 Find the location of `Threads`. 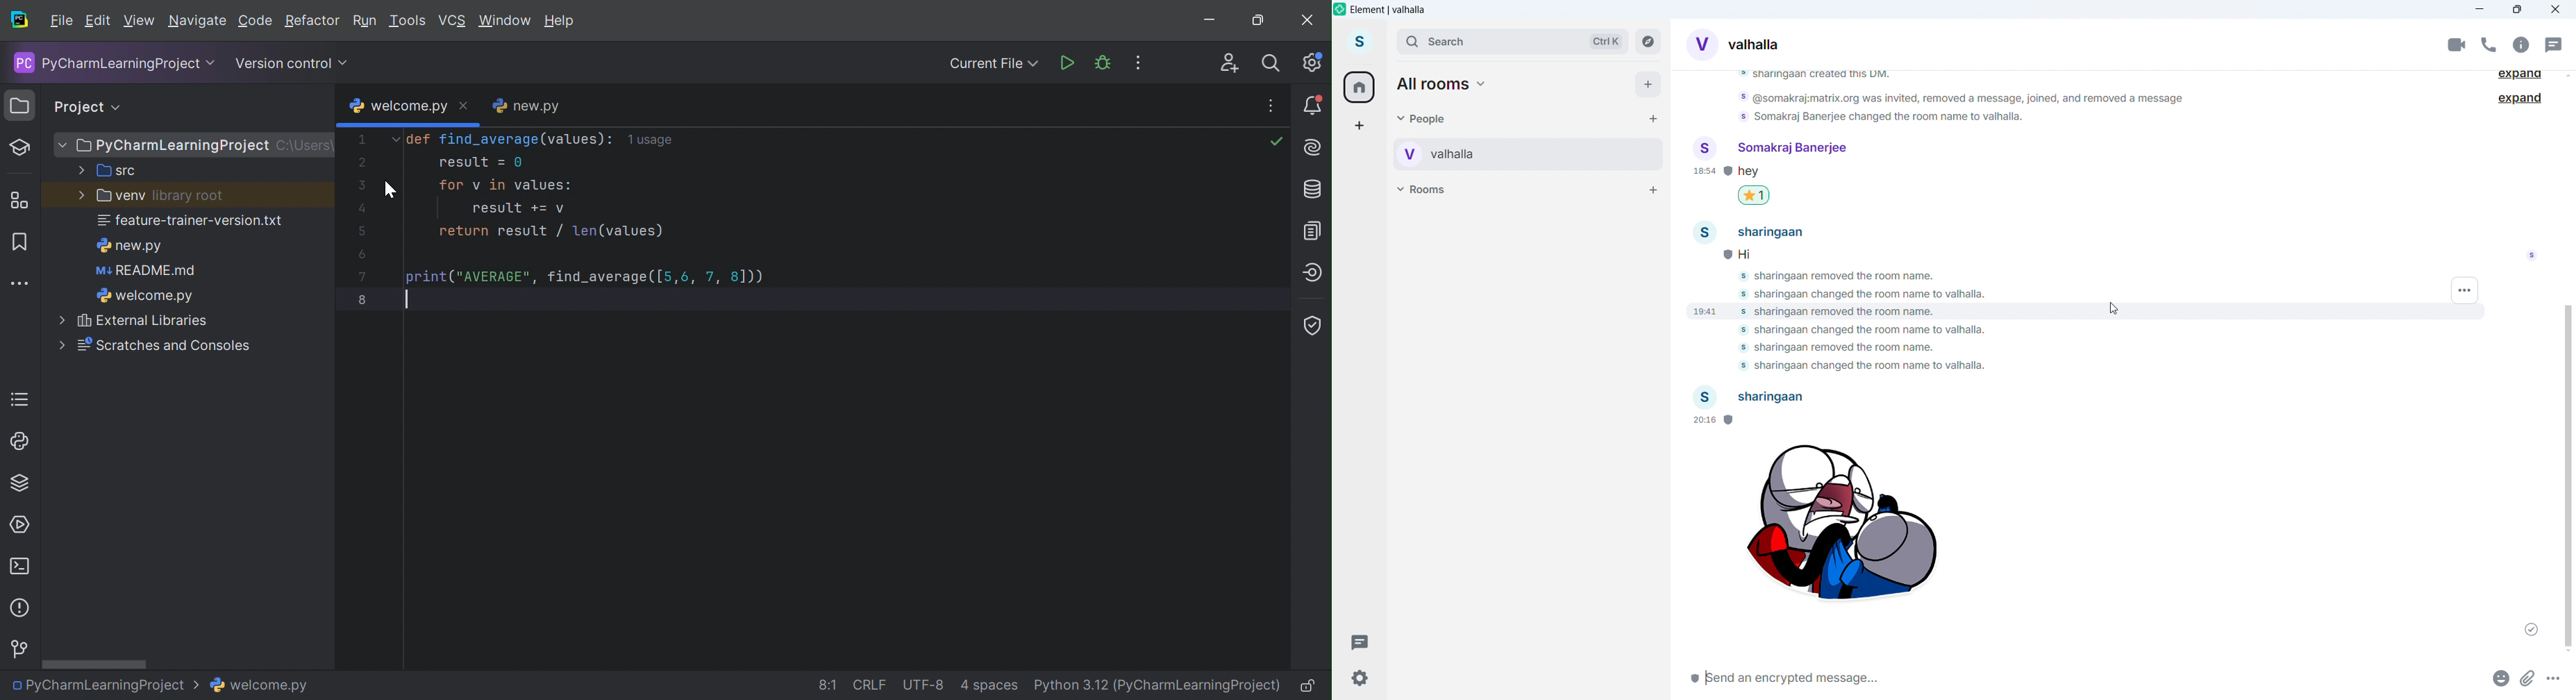

Threads is located at coordinates (1359, 640).